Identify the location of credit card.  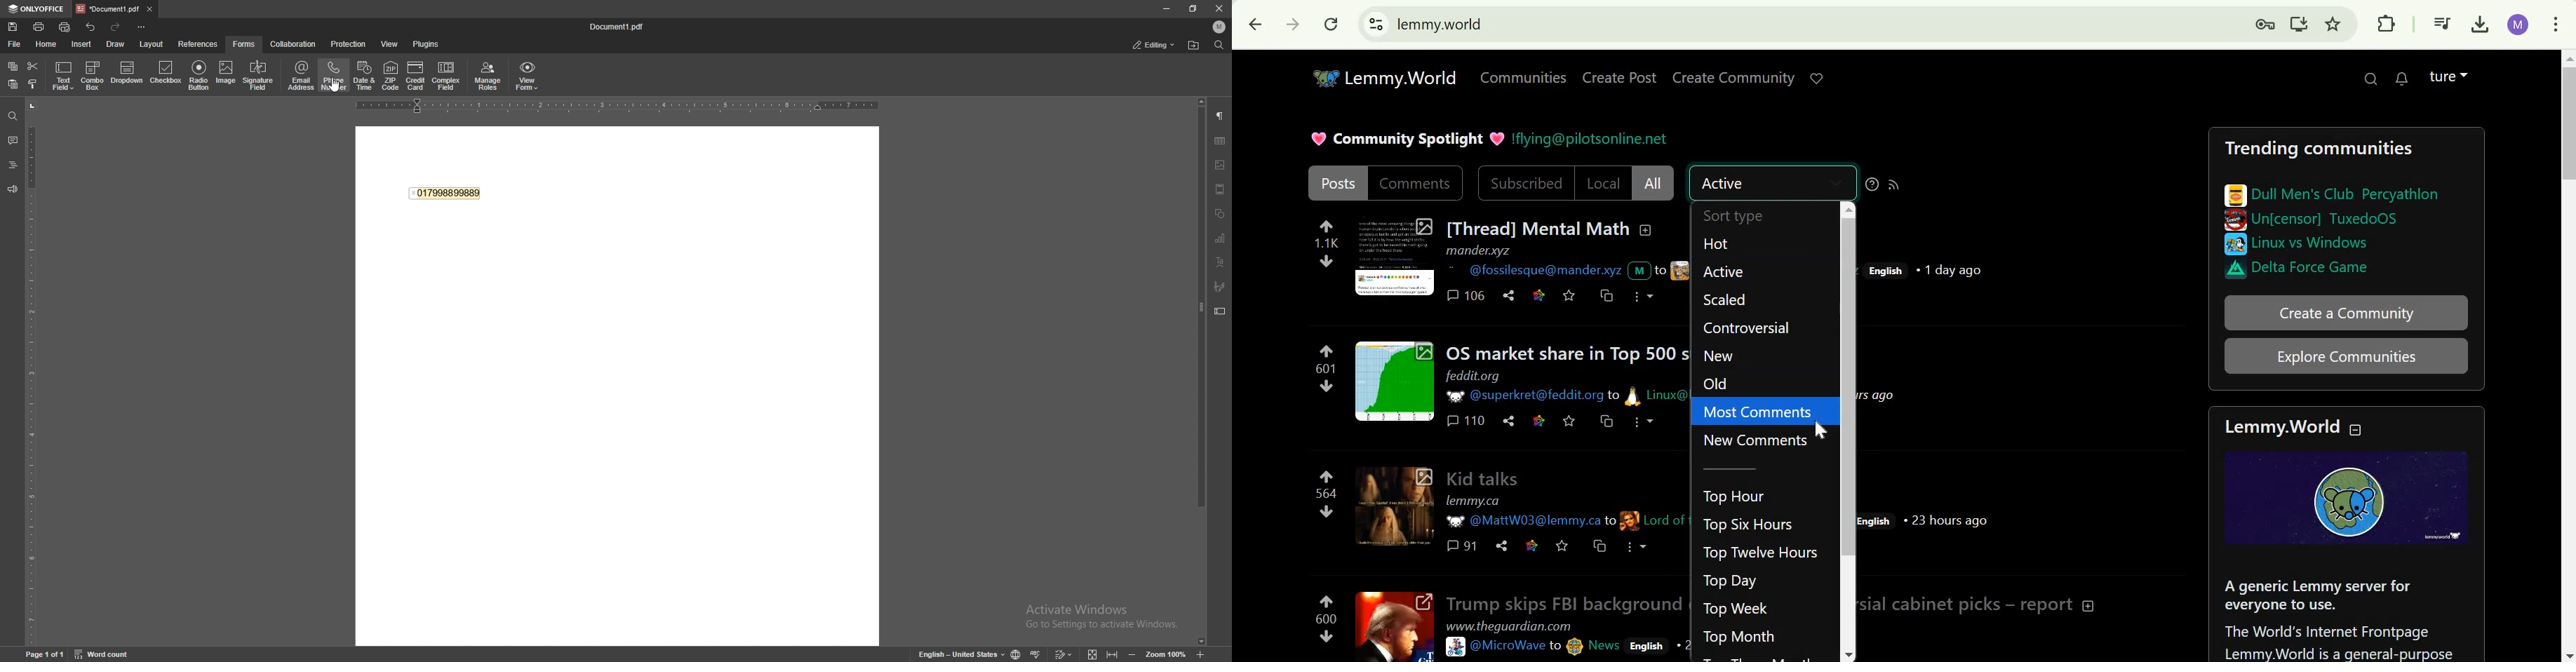
(416, 77).